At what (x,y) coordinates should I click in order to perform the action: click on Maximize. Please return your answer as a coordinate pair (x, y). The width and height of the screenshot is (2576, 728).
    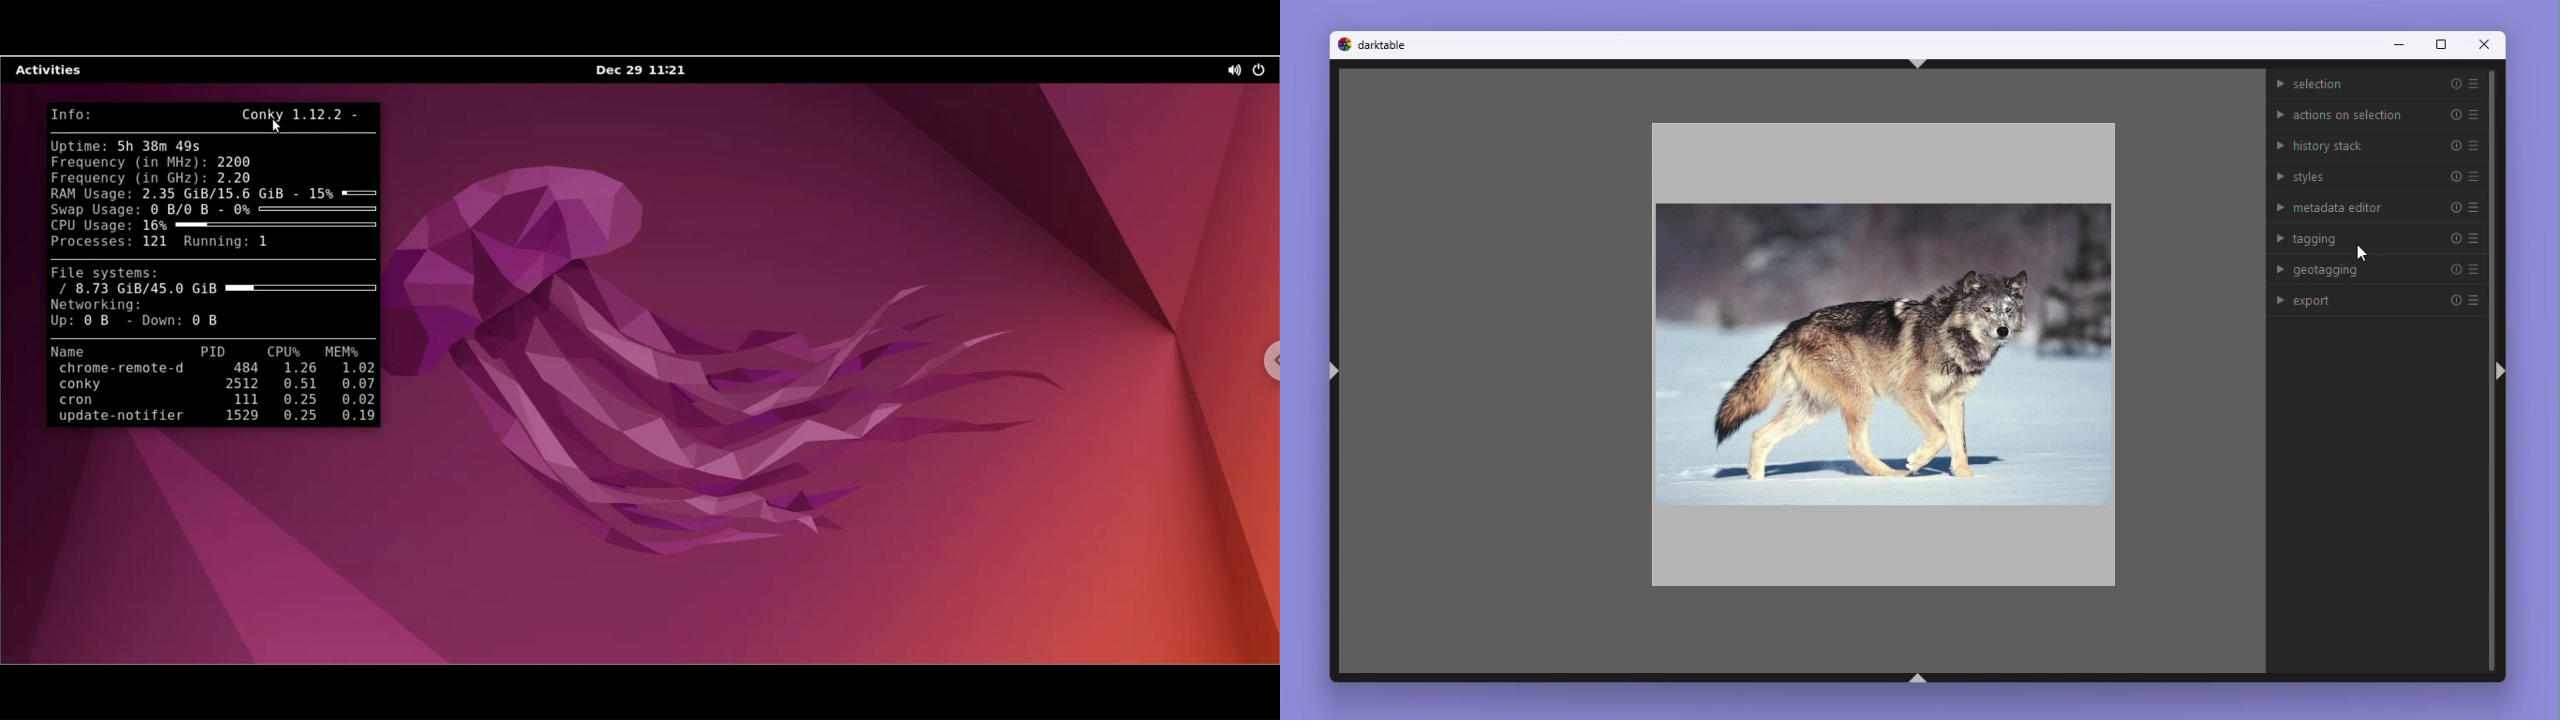
    Looking at the image, I should click on (2439, 46).